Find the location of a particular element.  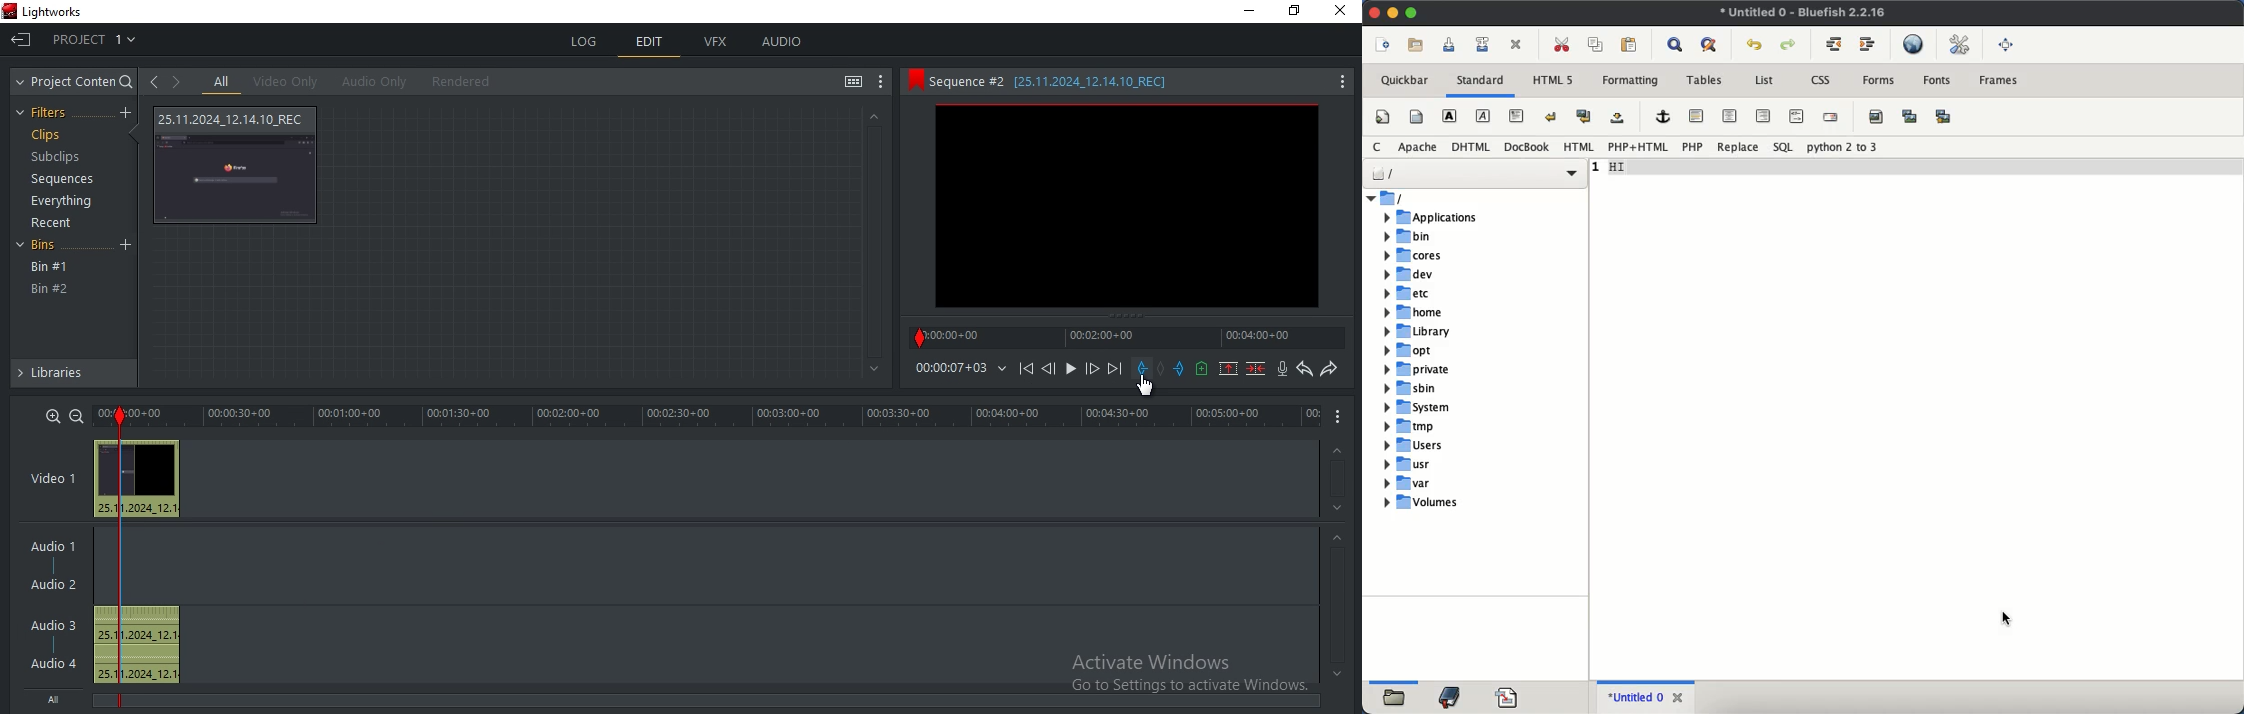

undo is located at coordinates (1755, 46).